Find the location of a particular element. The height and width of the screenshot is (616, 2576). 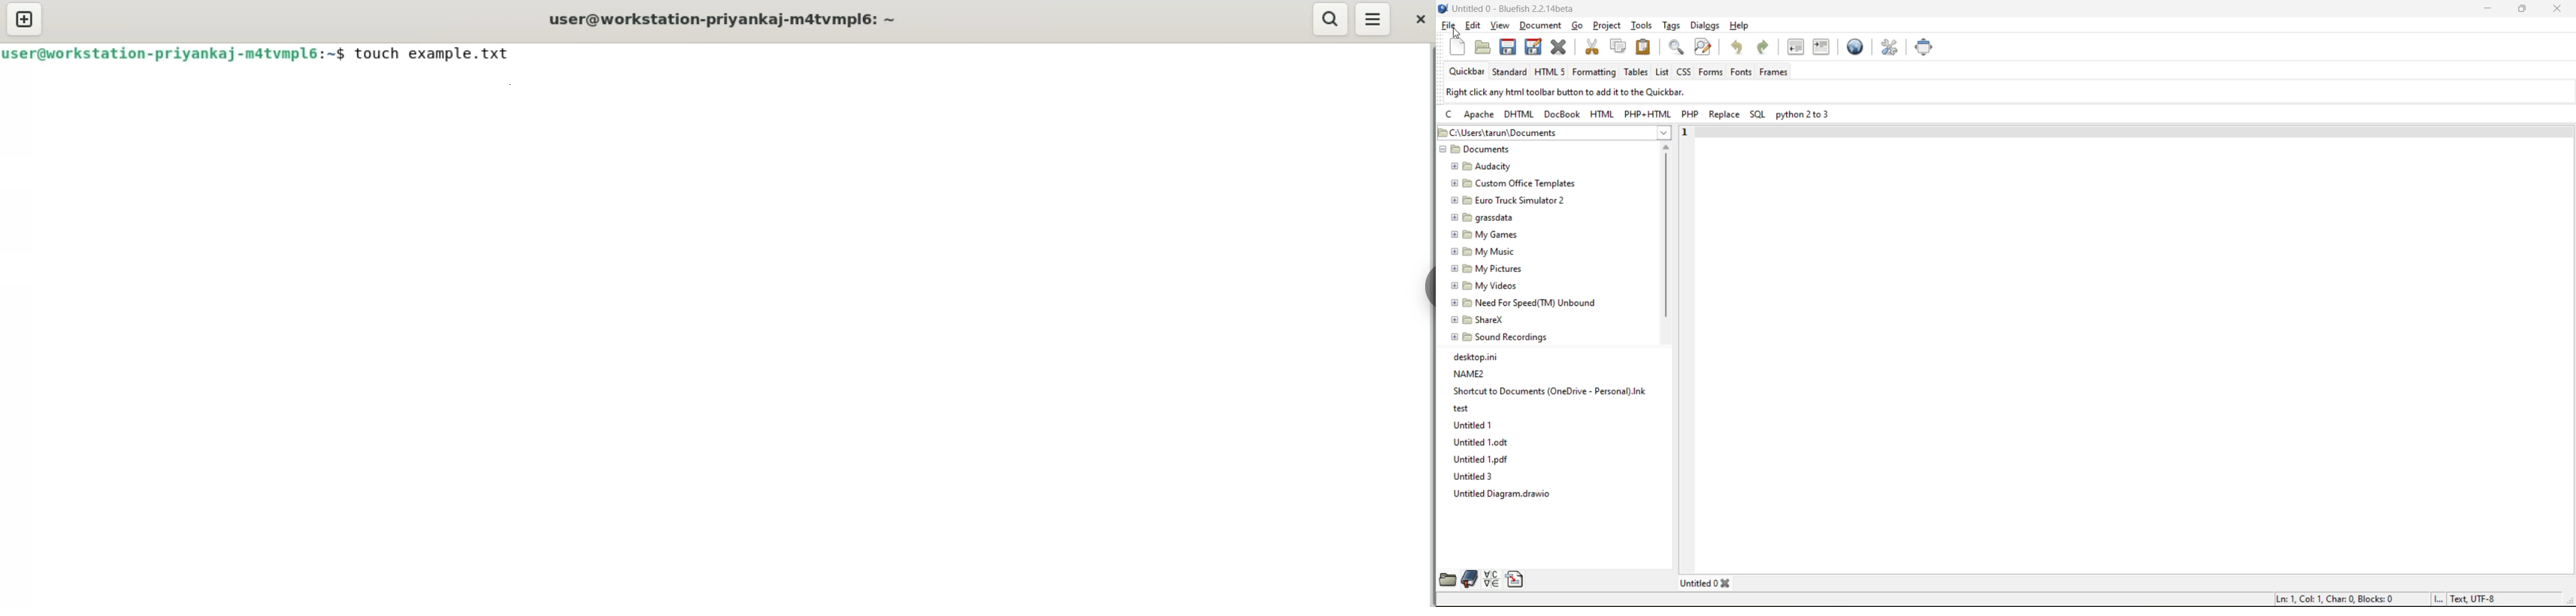

dialogs is located at coordinates (1706, 27).